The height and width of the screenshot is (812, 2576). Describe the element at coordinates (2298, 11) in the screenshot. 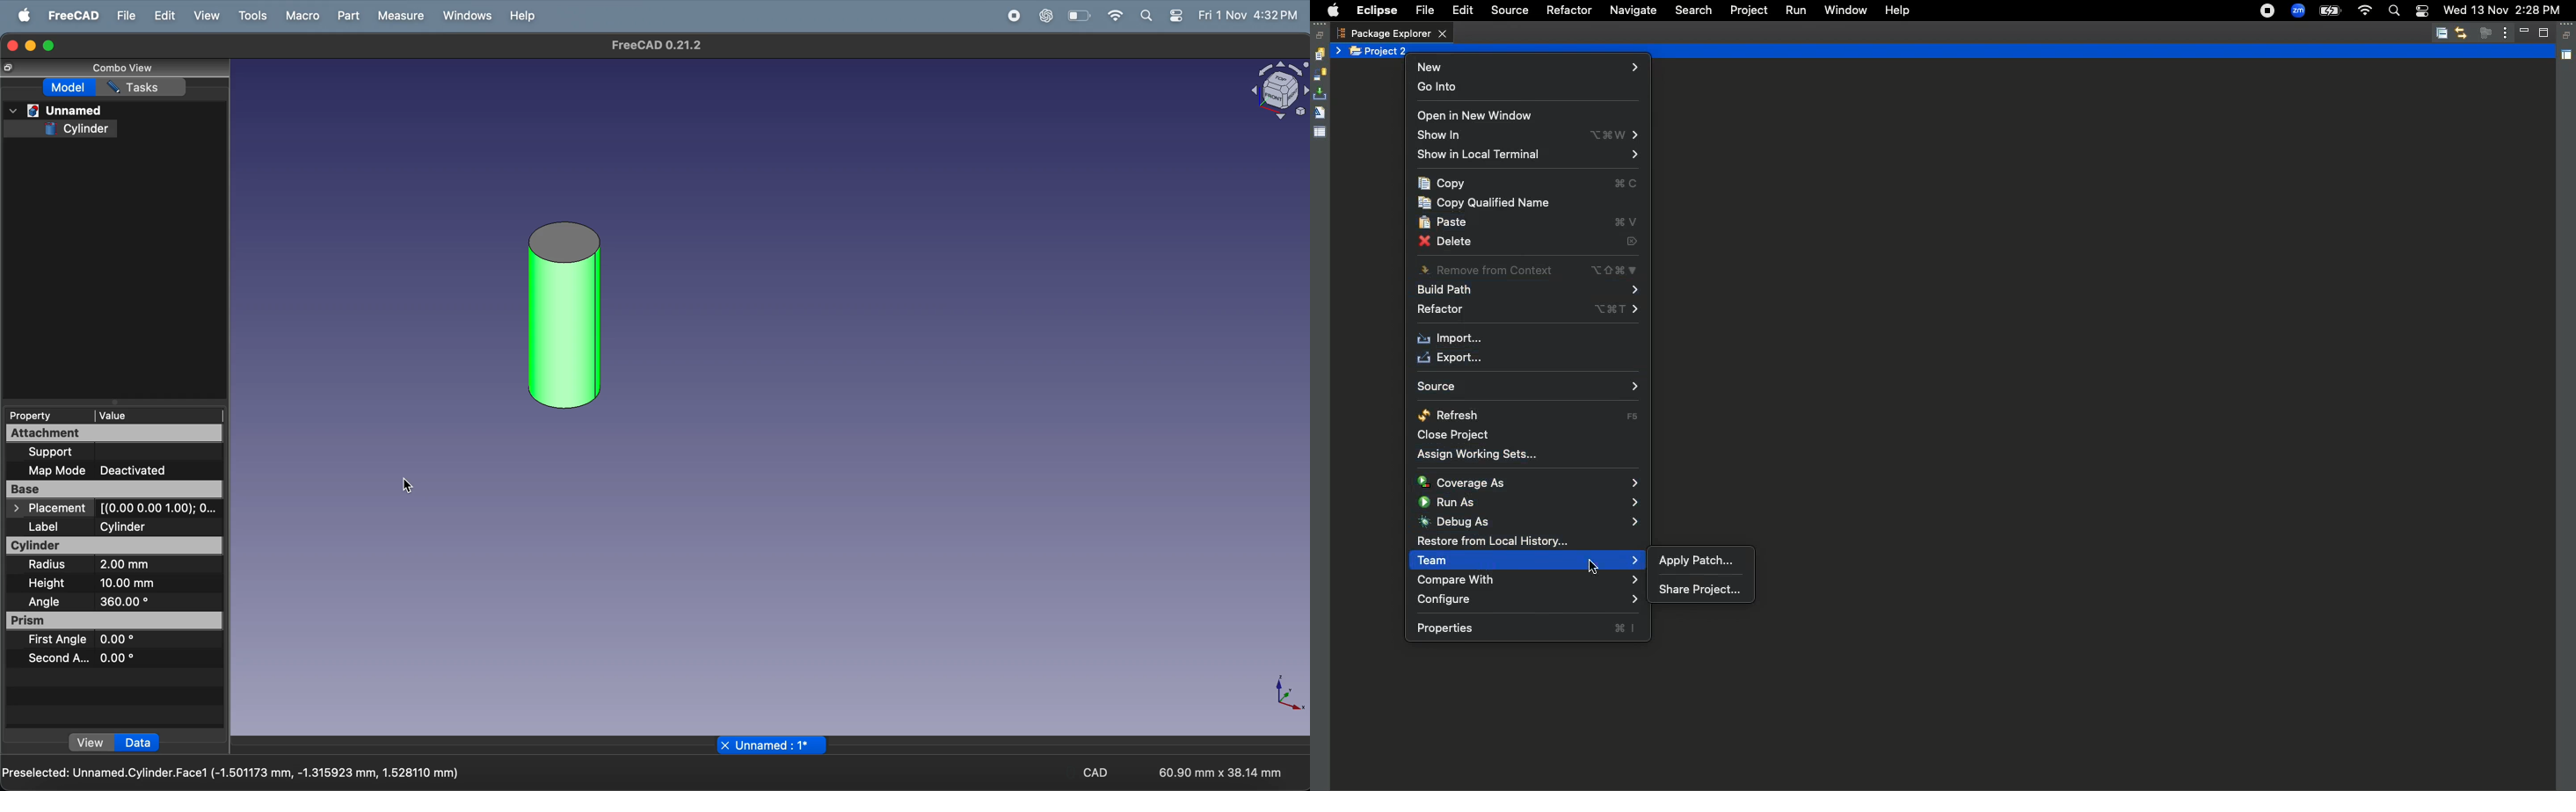

I see `Zoom` at that location.